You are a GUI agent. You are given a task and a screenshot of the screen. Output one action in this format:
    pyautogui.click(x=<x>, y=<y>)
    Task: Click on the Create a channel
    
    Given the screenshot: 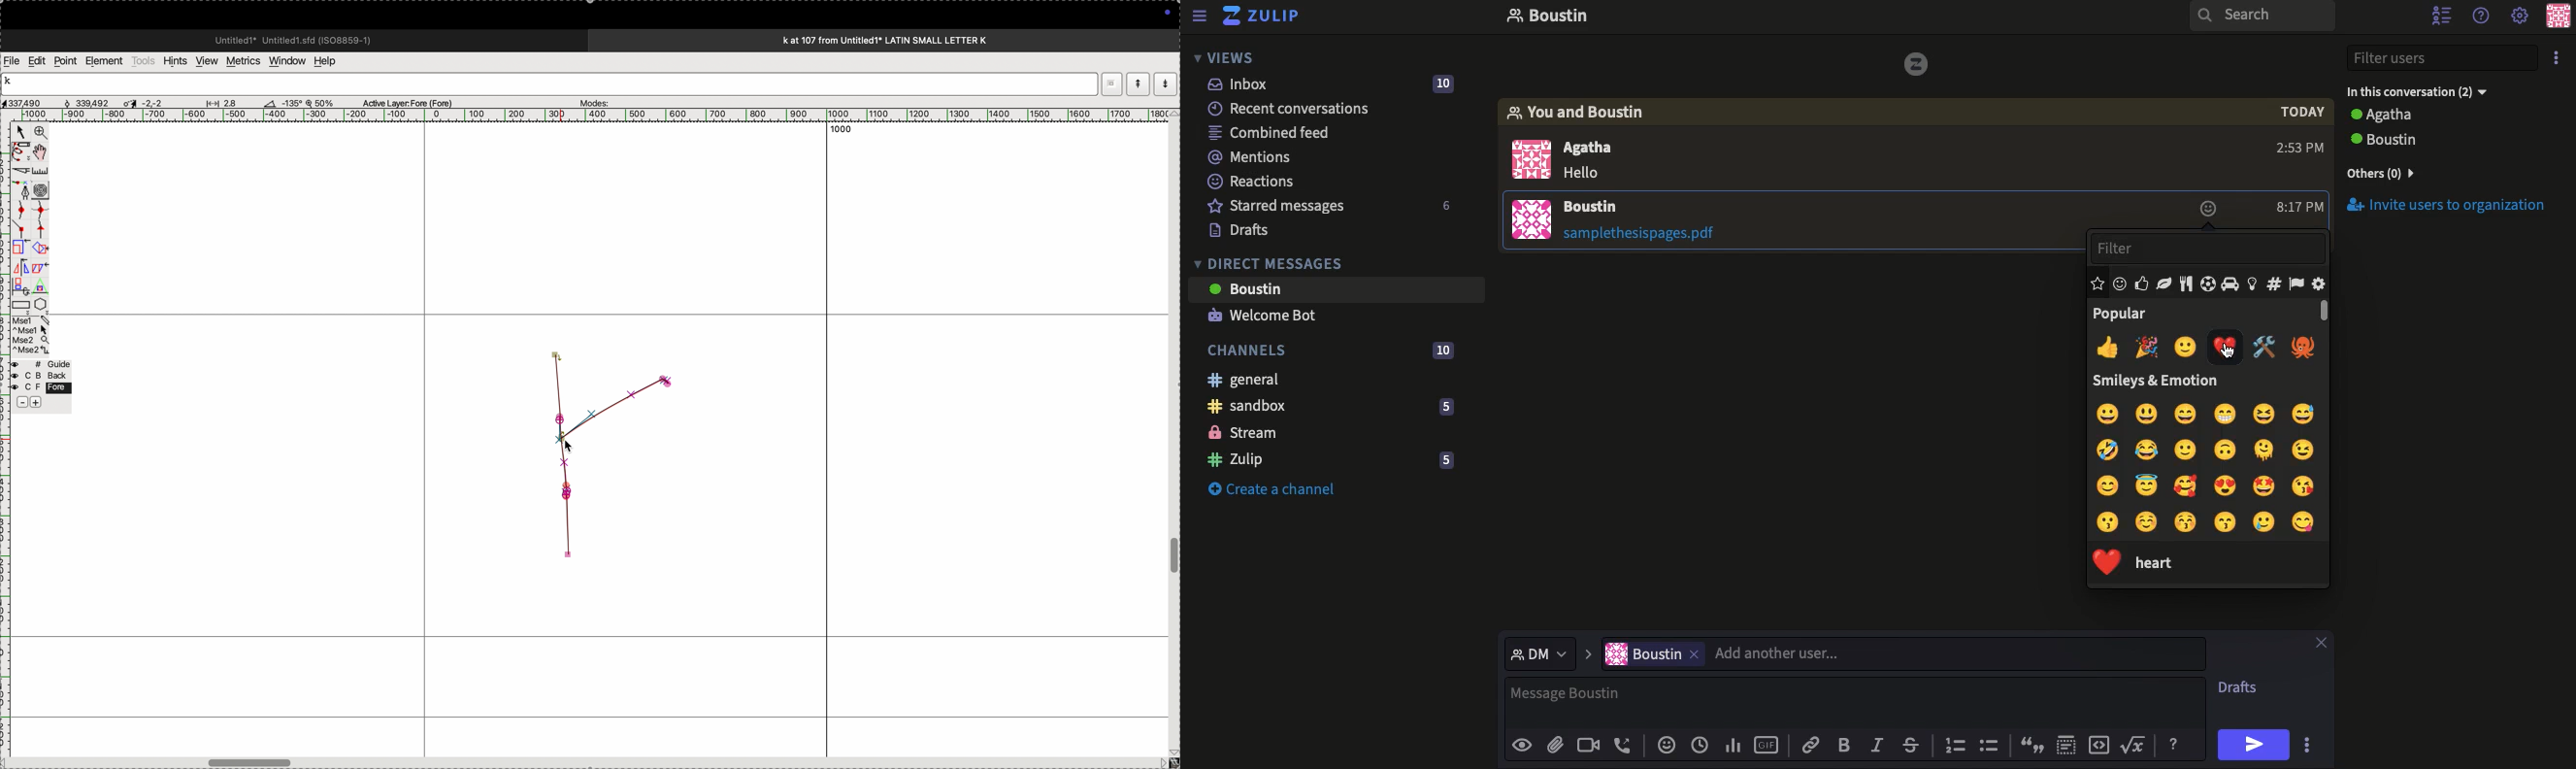 What is the action you would take?
    pyautogui.click(x=1269, y=488)
    